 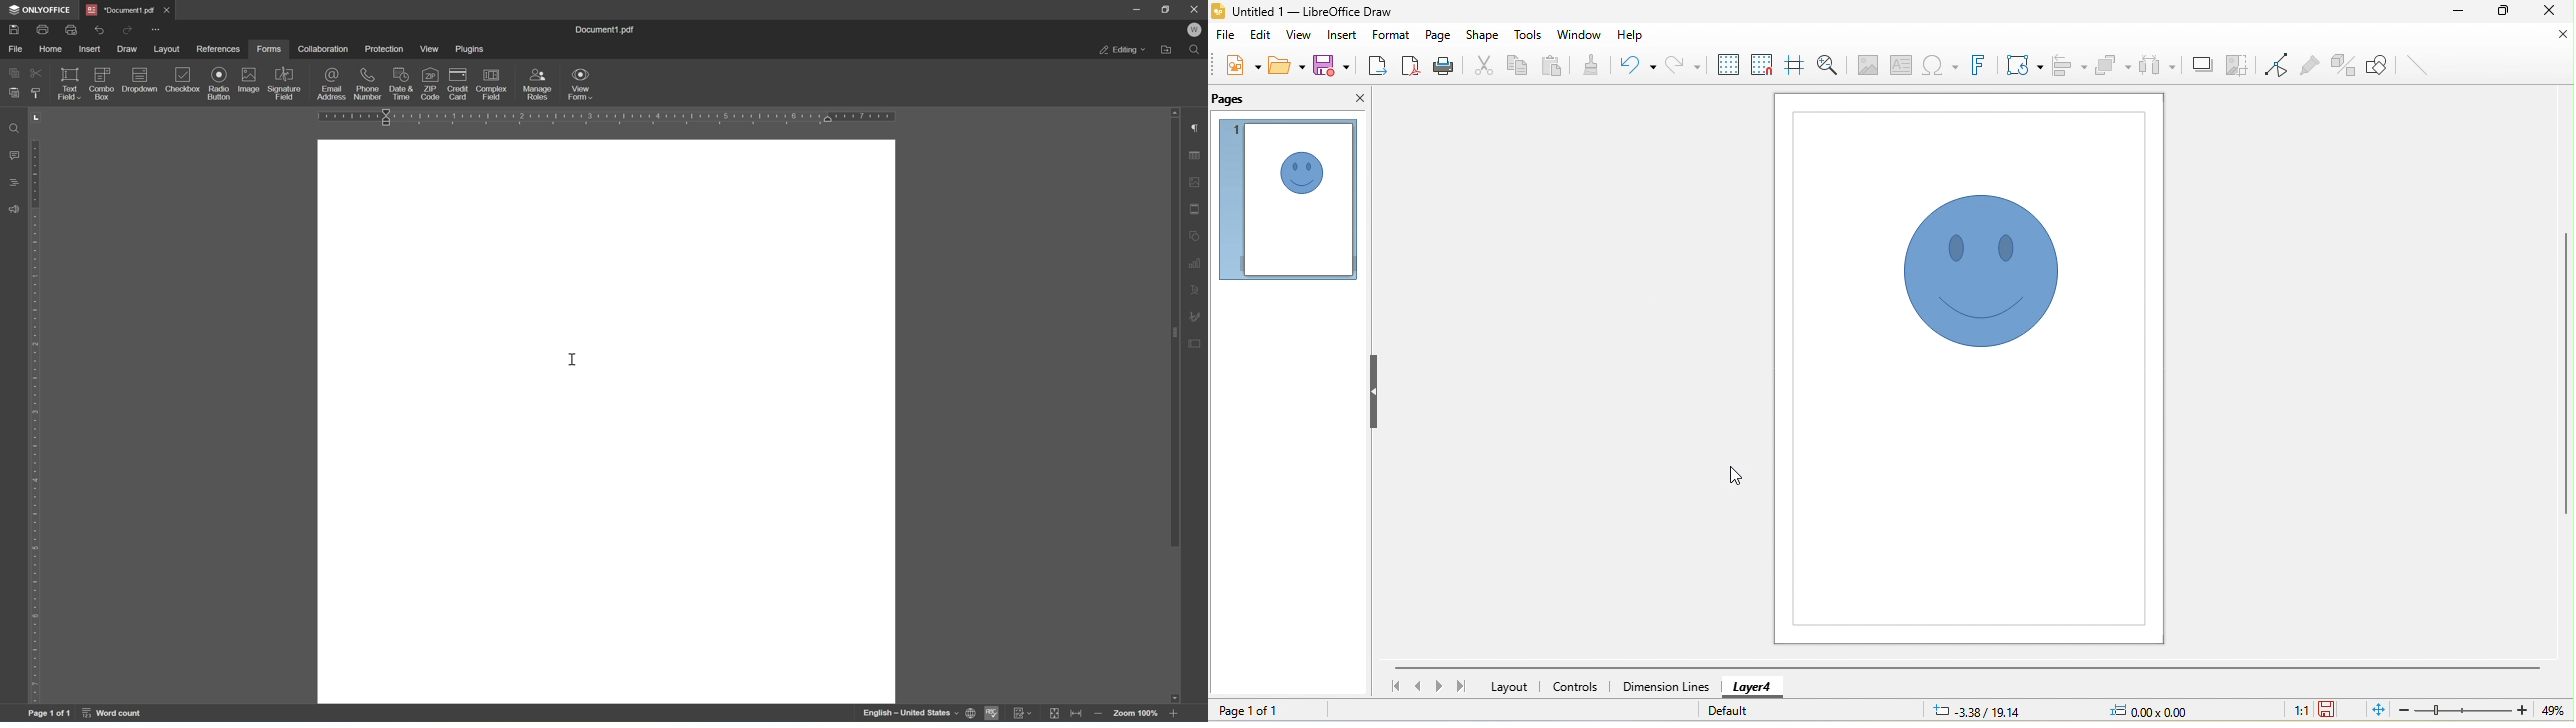 I want to click on feedback and support, so click(x=12, y=210).